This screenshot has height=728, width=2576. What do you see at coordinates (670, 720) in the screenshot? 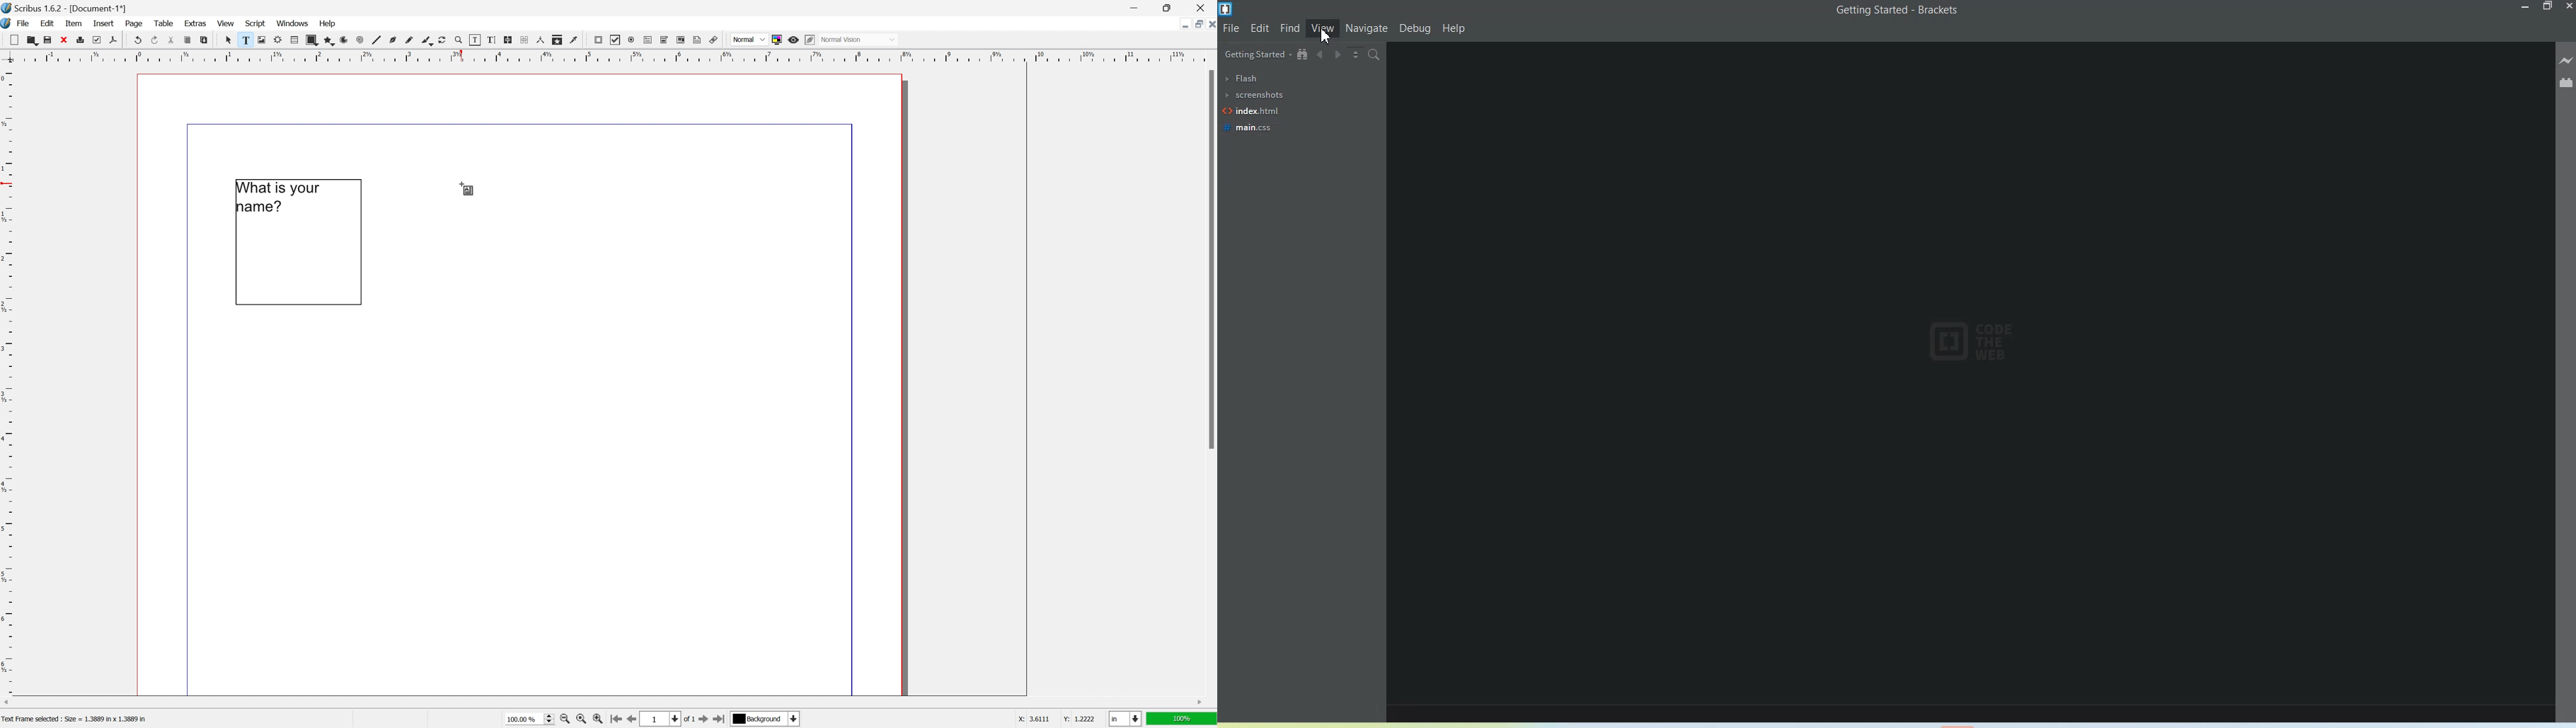
I see `select current page` at bounding box center [670, 720].